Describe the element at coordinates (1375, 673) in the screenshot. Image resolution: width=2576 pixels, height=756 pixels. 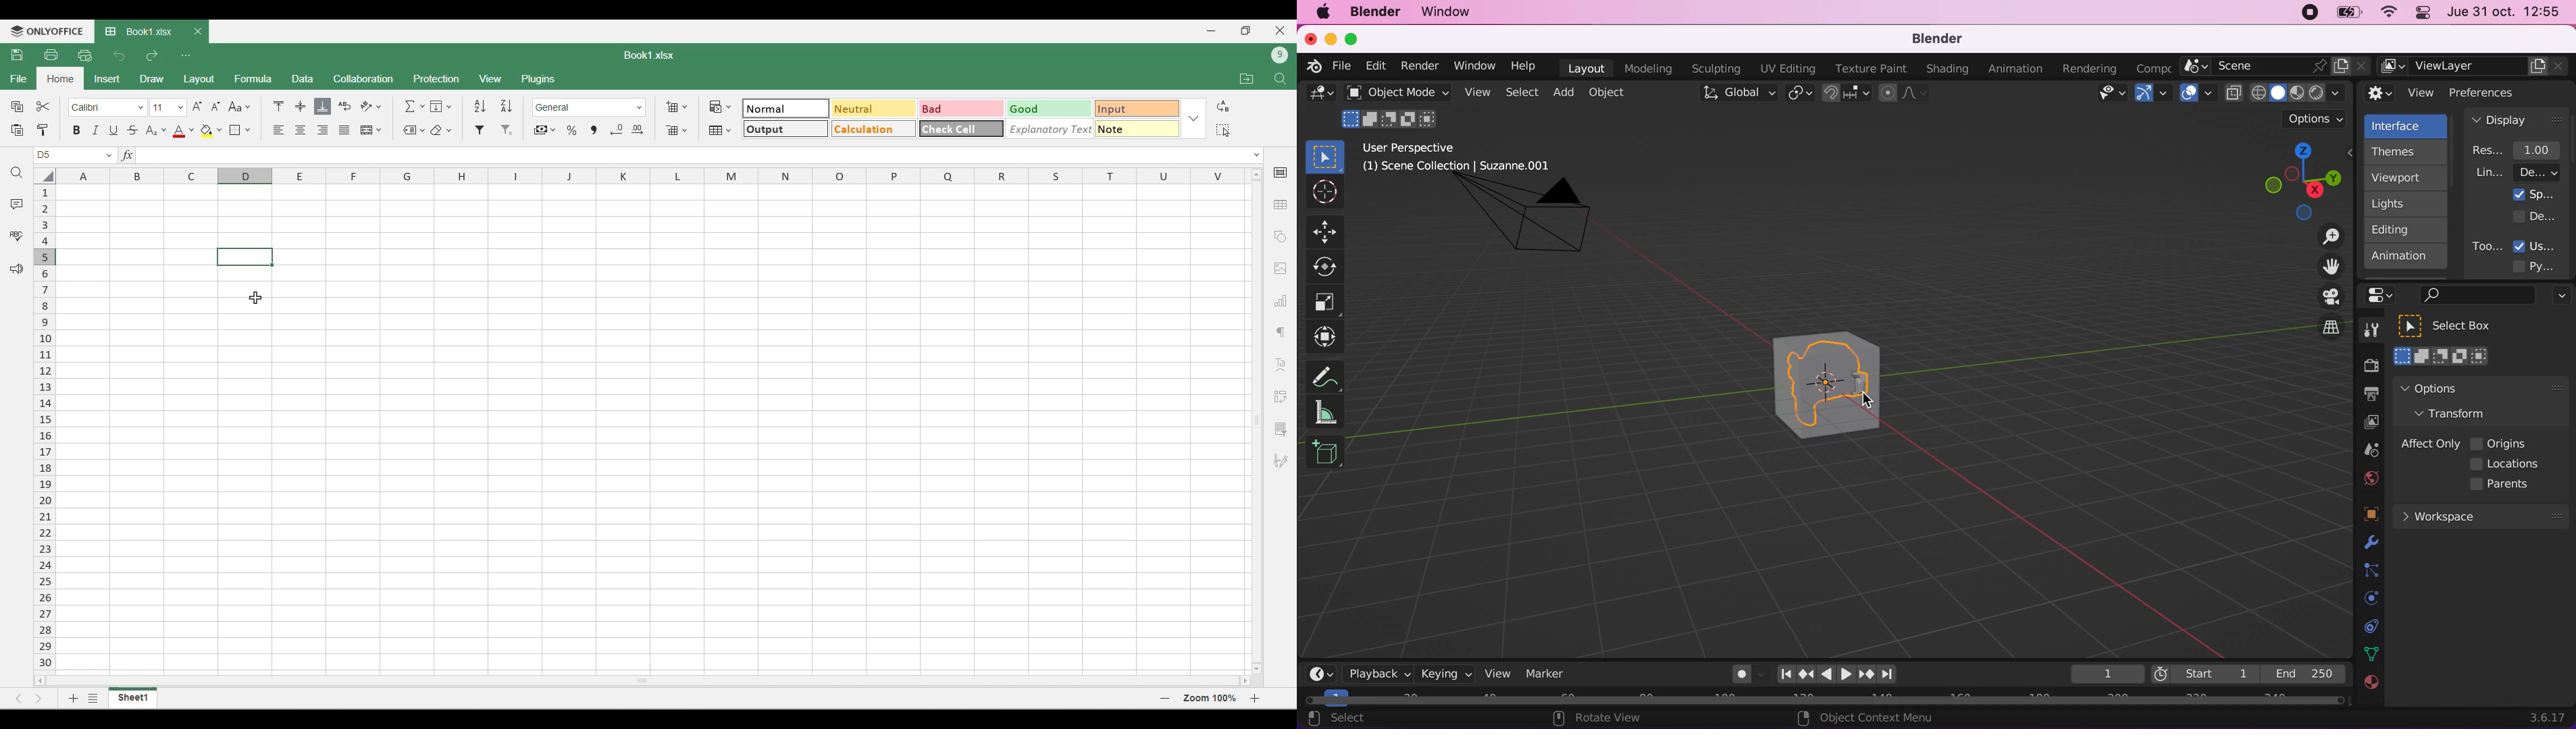
I see `playback` at that location.